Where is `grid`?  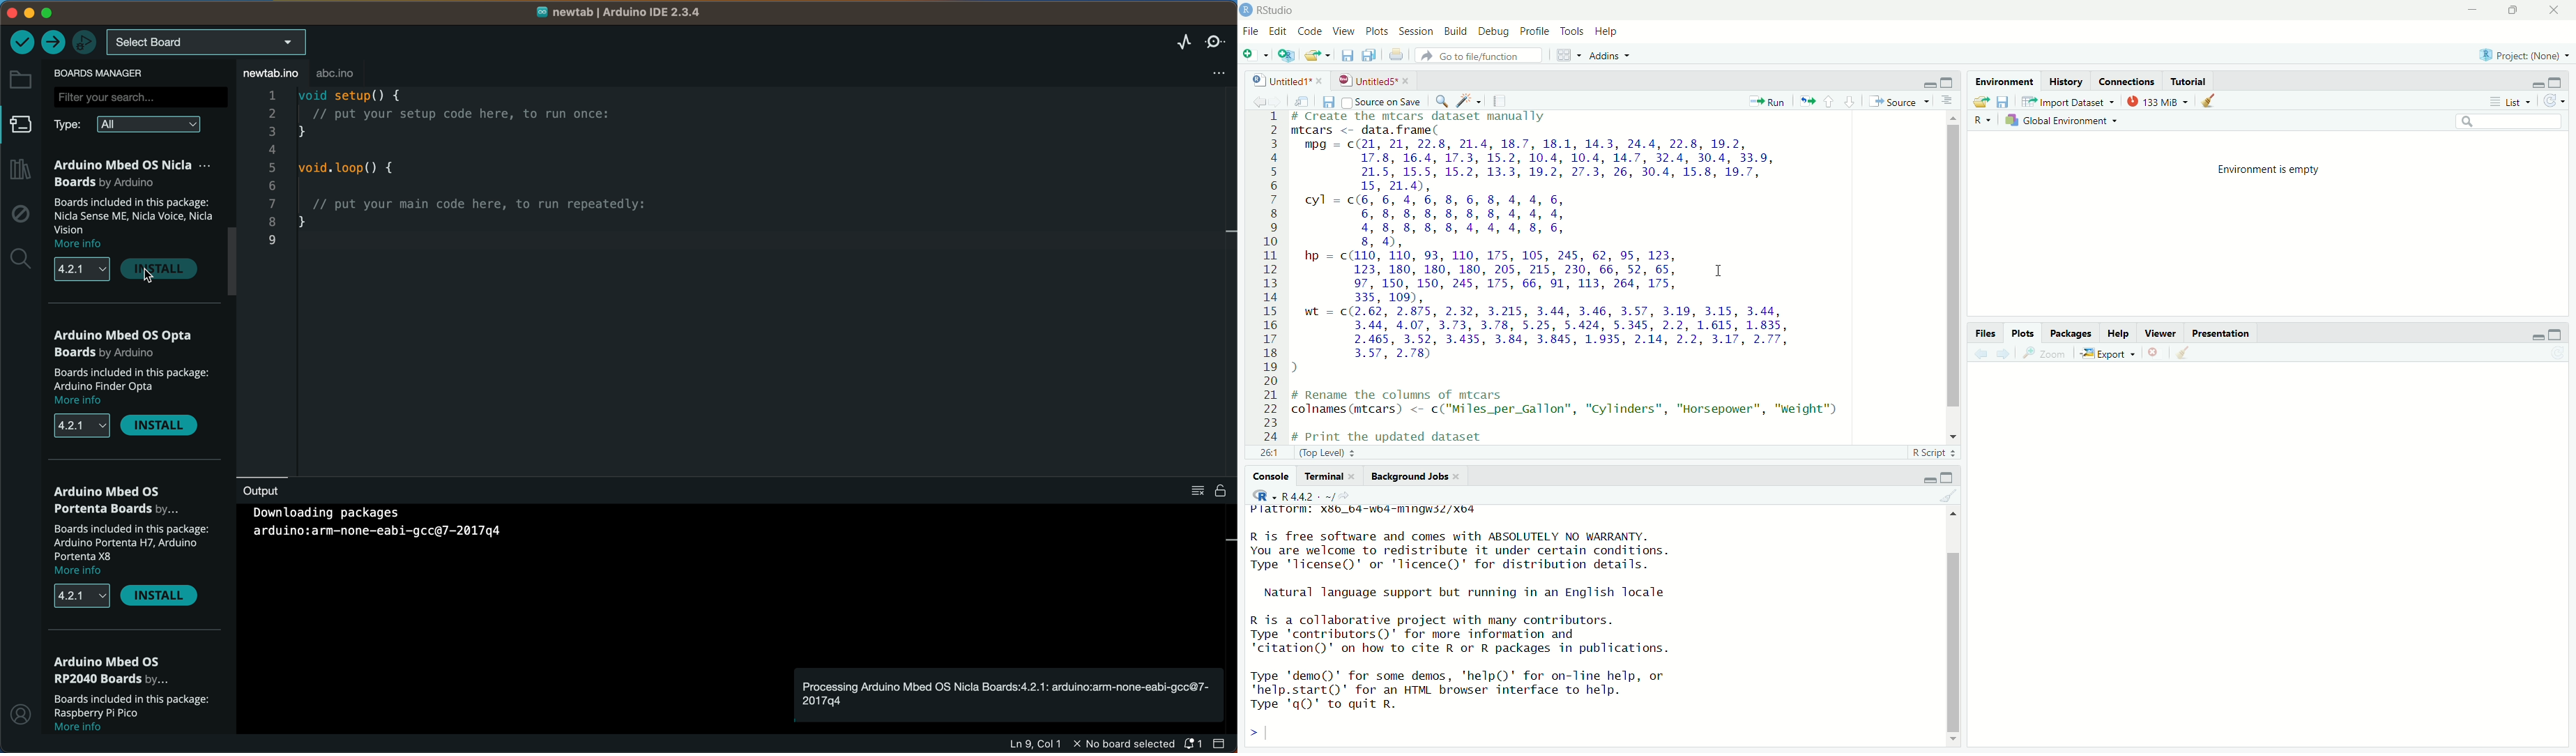 grid is located at coordinates (1569, 55).